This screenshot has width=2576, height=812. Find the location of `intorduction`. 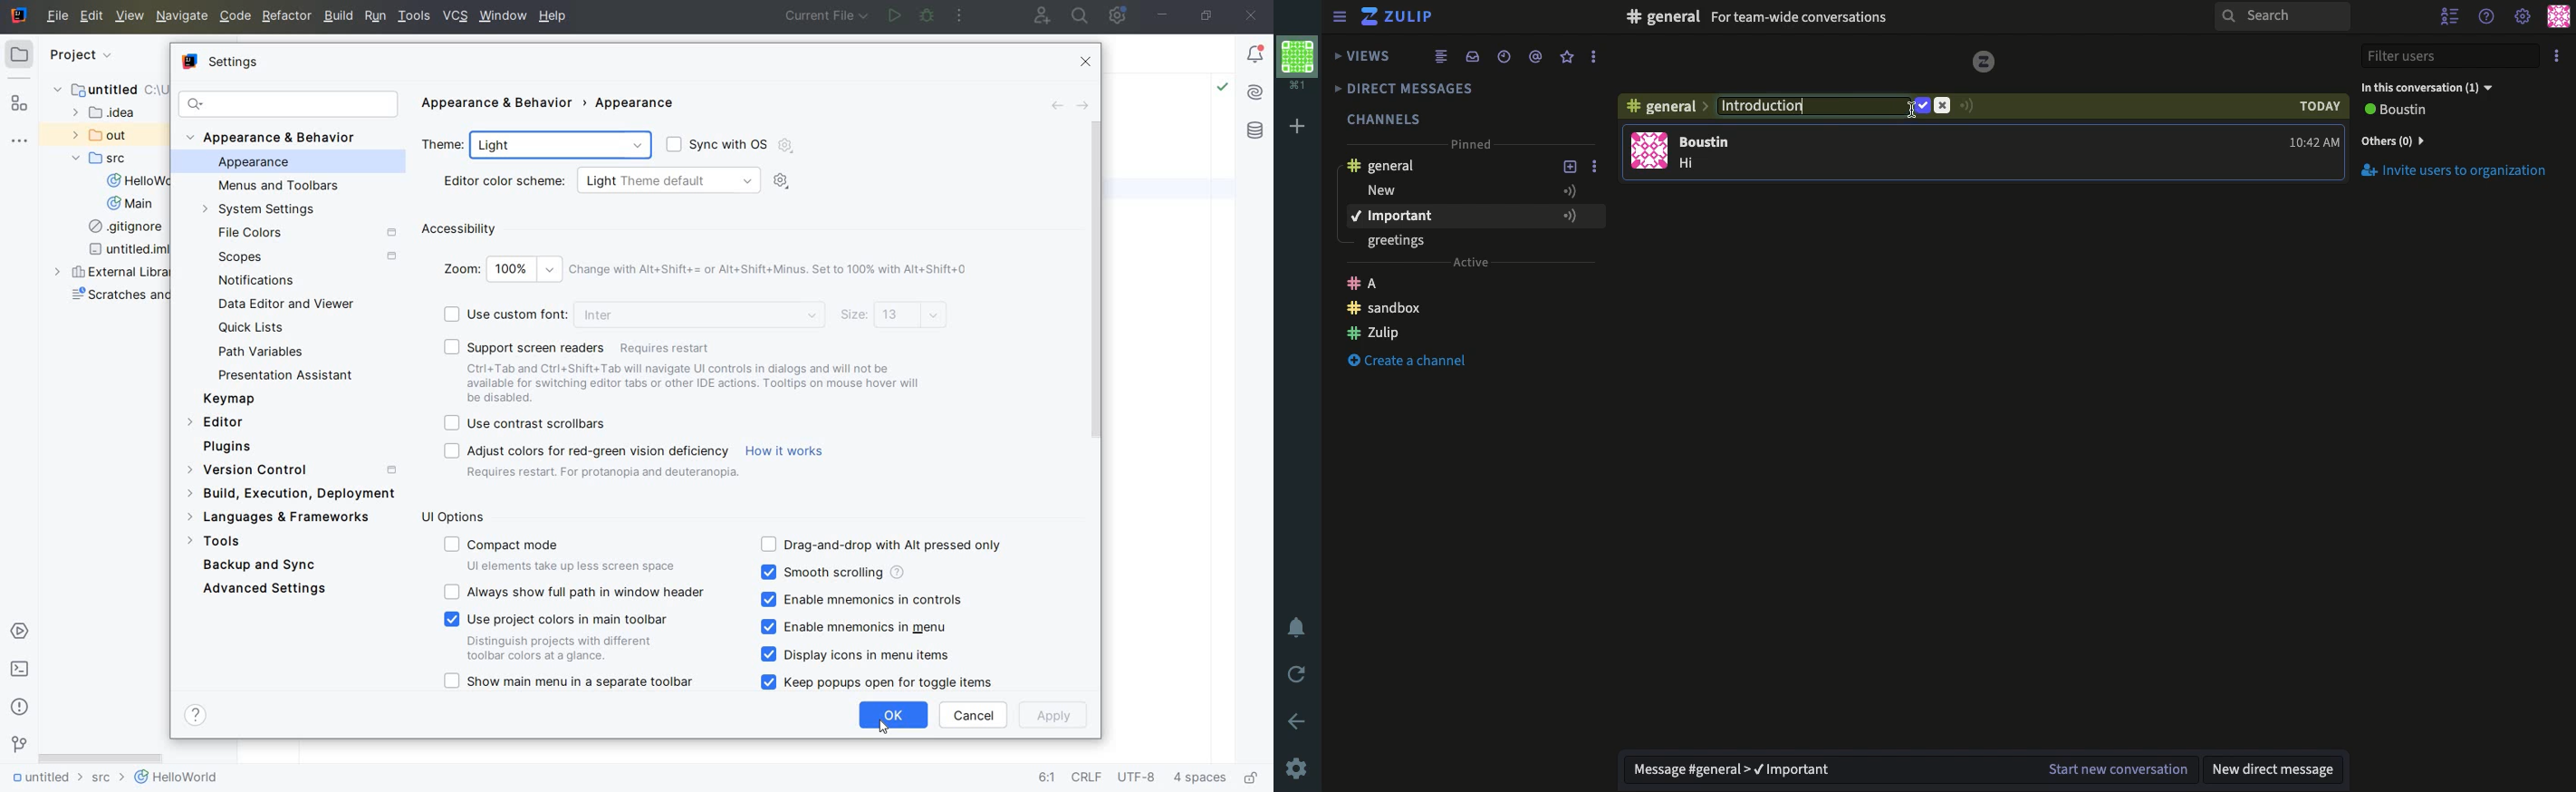

intorduction is located at coordinates (1808, 108).